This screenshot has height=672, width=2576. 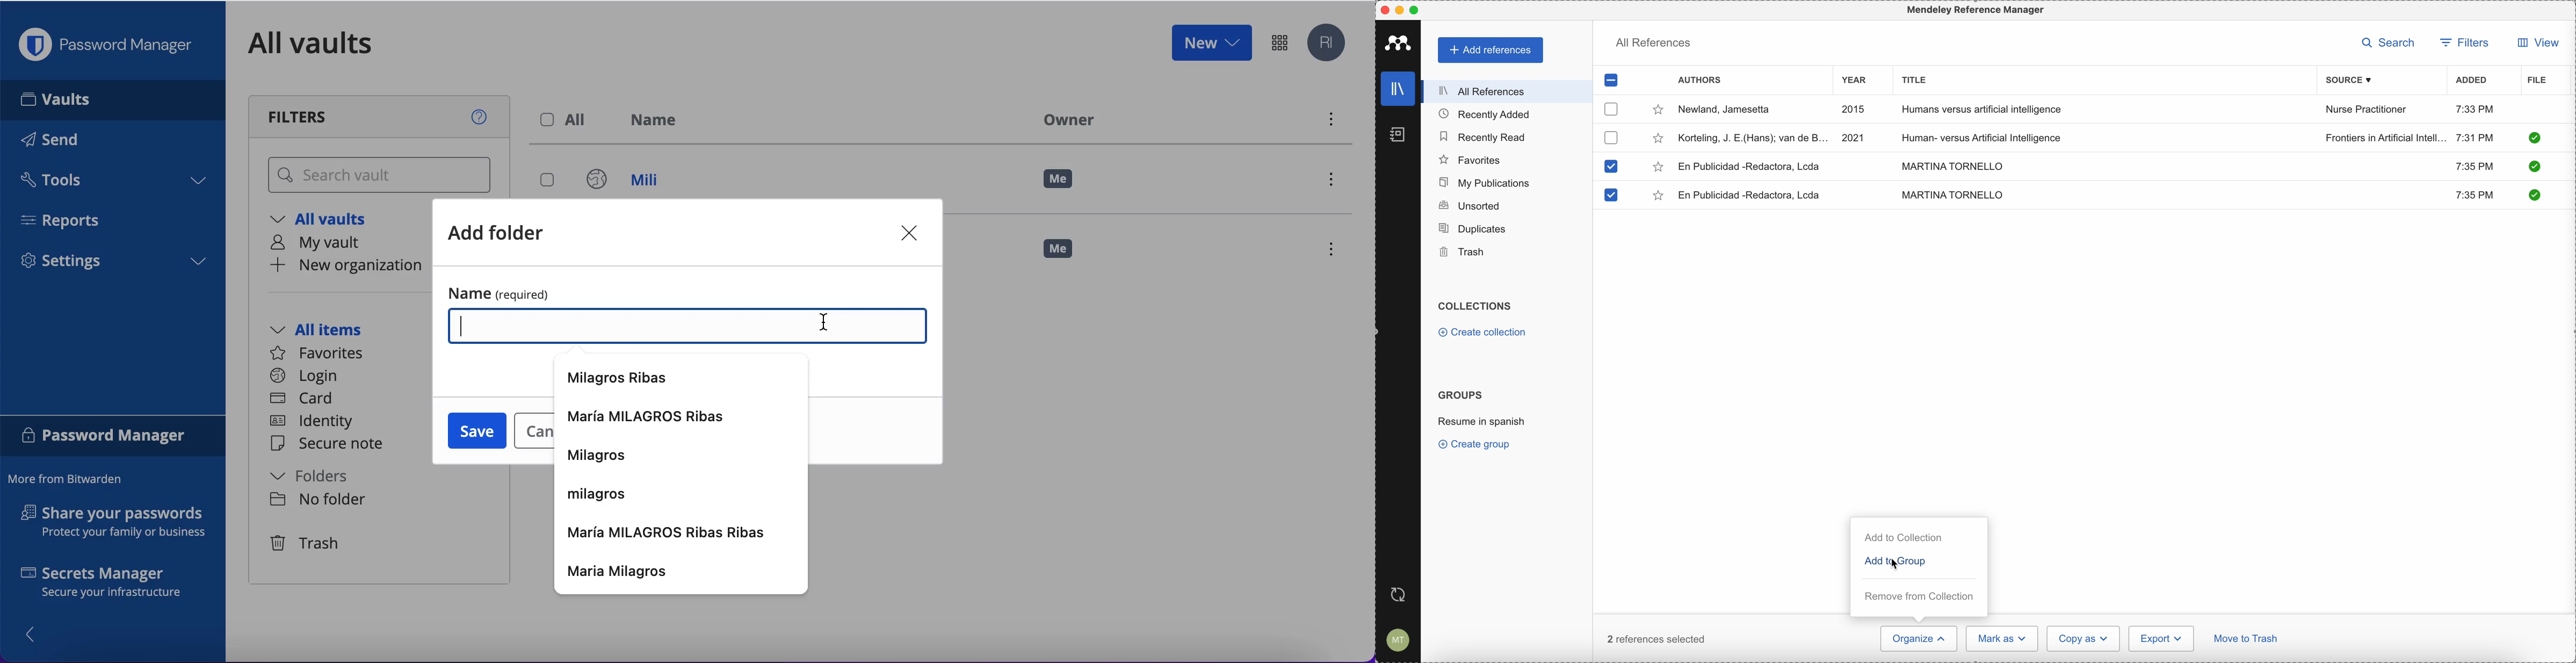 What do you see at coordinates (1335, 182) in the screenshot?
I see `menu ` at bounding box center [1335, 182].